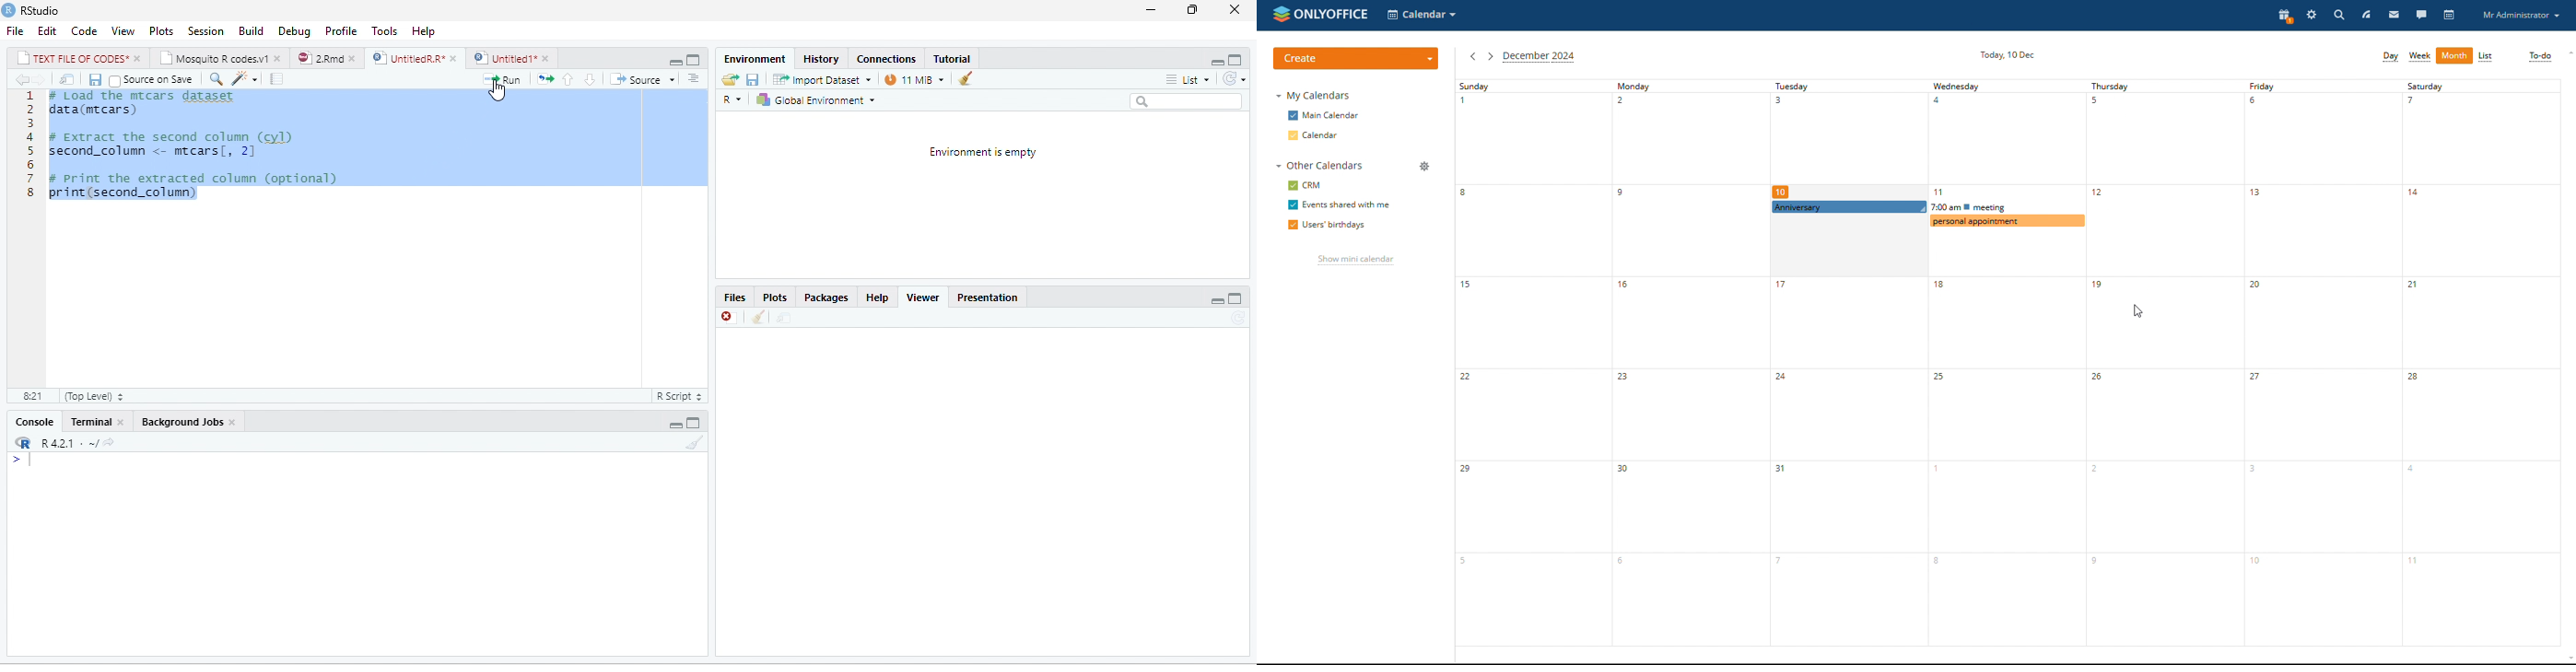 The image size is (2576, 672). I want to click on Profile, so click(342, 29).